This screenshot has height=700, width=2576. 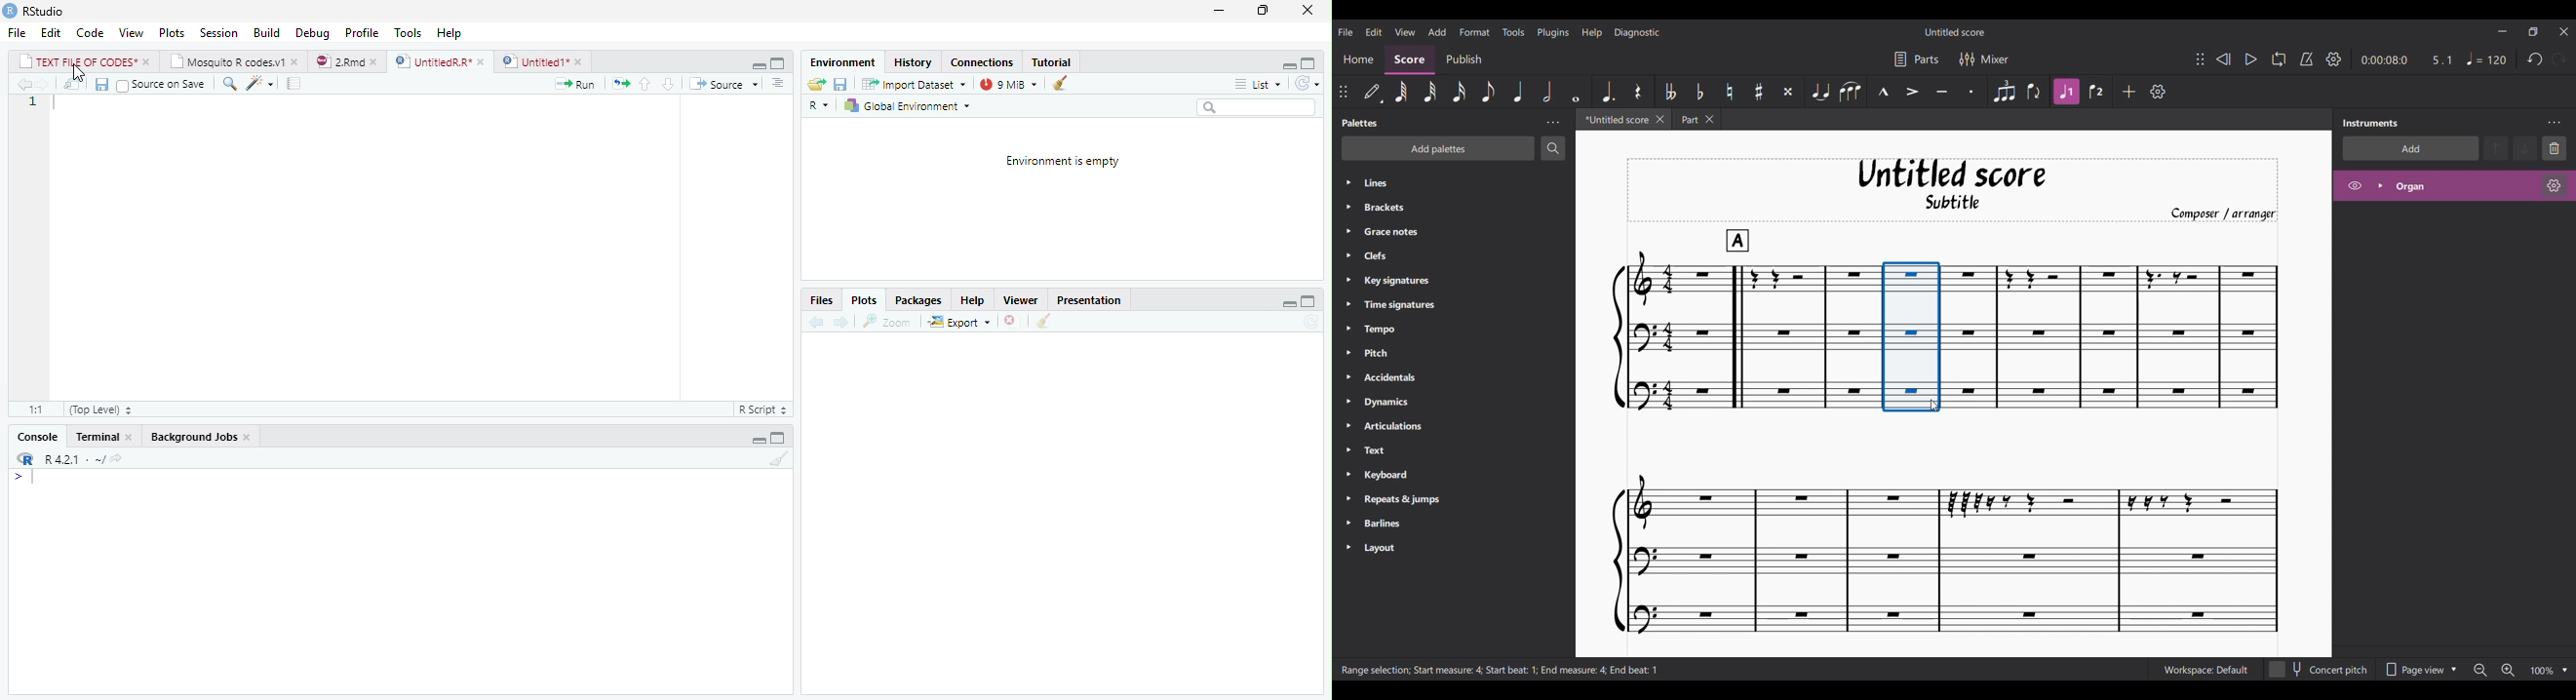 I want to click on zoom, so click(x=891, y=322).